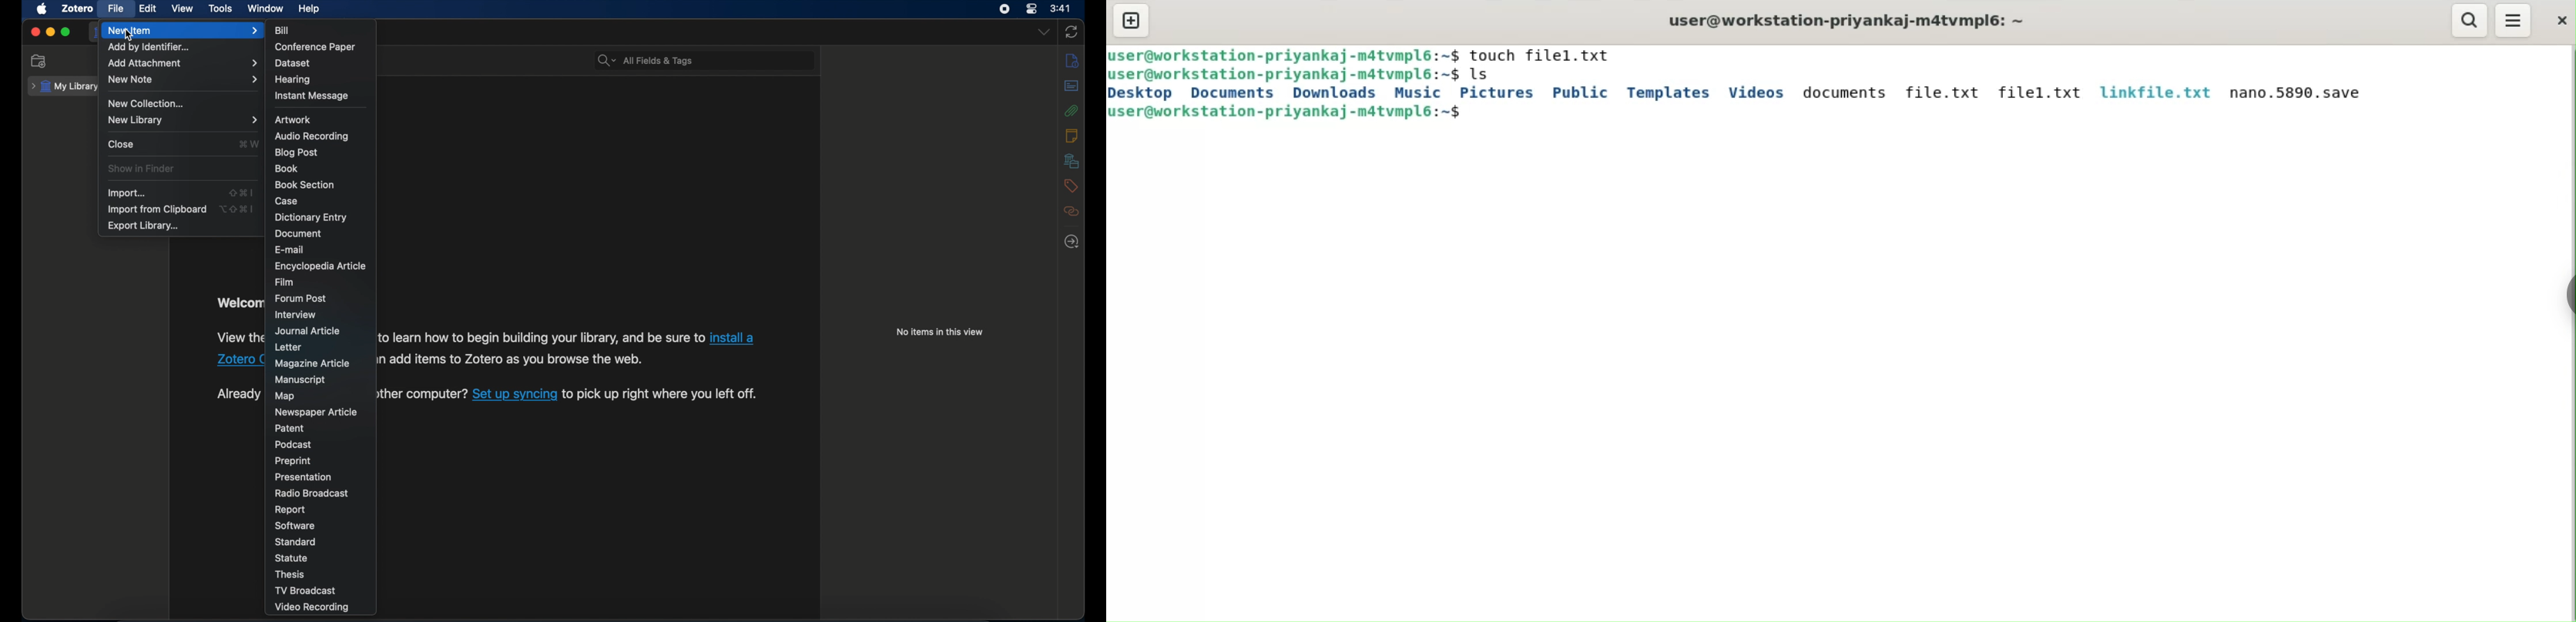 This screenshot has height=644, width=2576. What do you see at coordinates (1580, 93) in the screenshot?
I see `public` at bounding box center [1580, 93].